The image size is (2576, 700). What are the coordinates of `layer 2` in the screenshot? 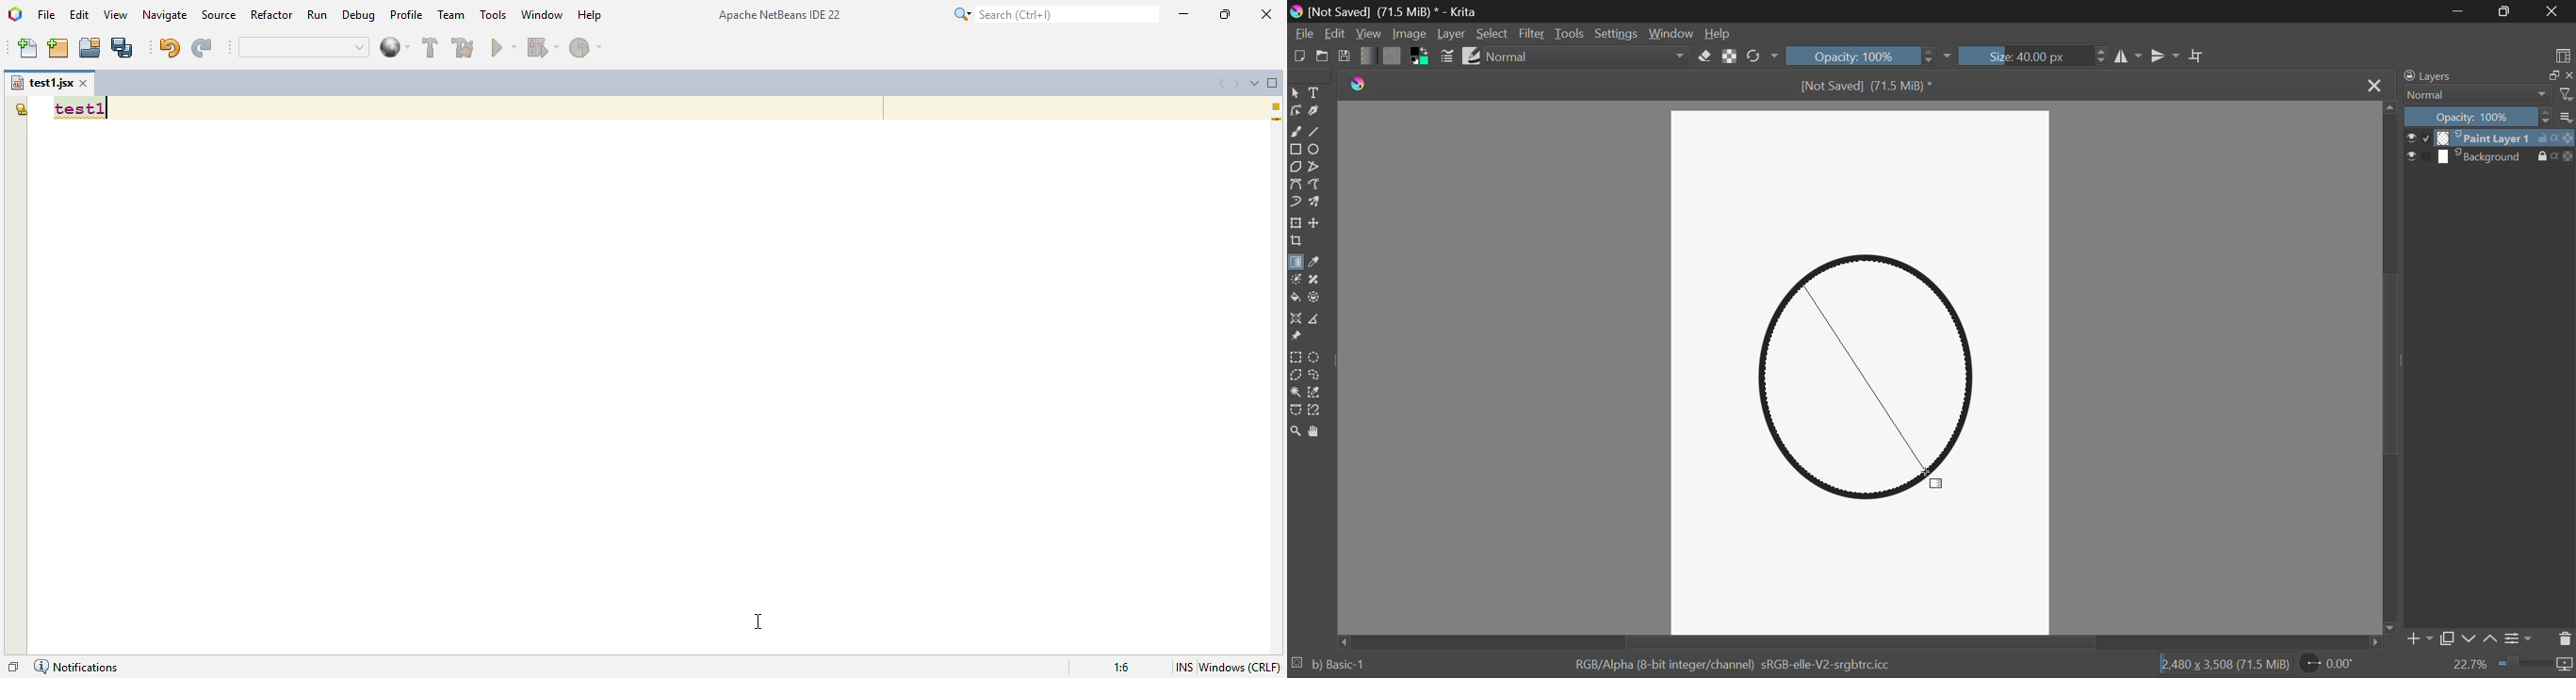 It's located at (2485, 157).